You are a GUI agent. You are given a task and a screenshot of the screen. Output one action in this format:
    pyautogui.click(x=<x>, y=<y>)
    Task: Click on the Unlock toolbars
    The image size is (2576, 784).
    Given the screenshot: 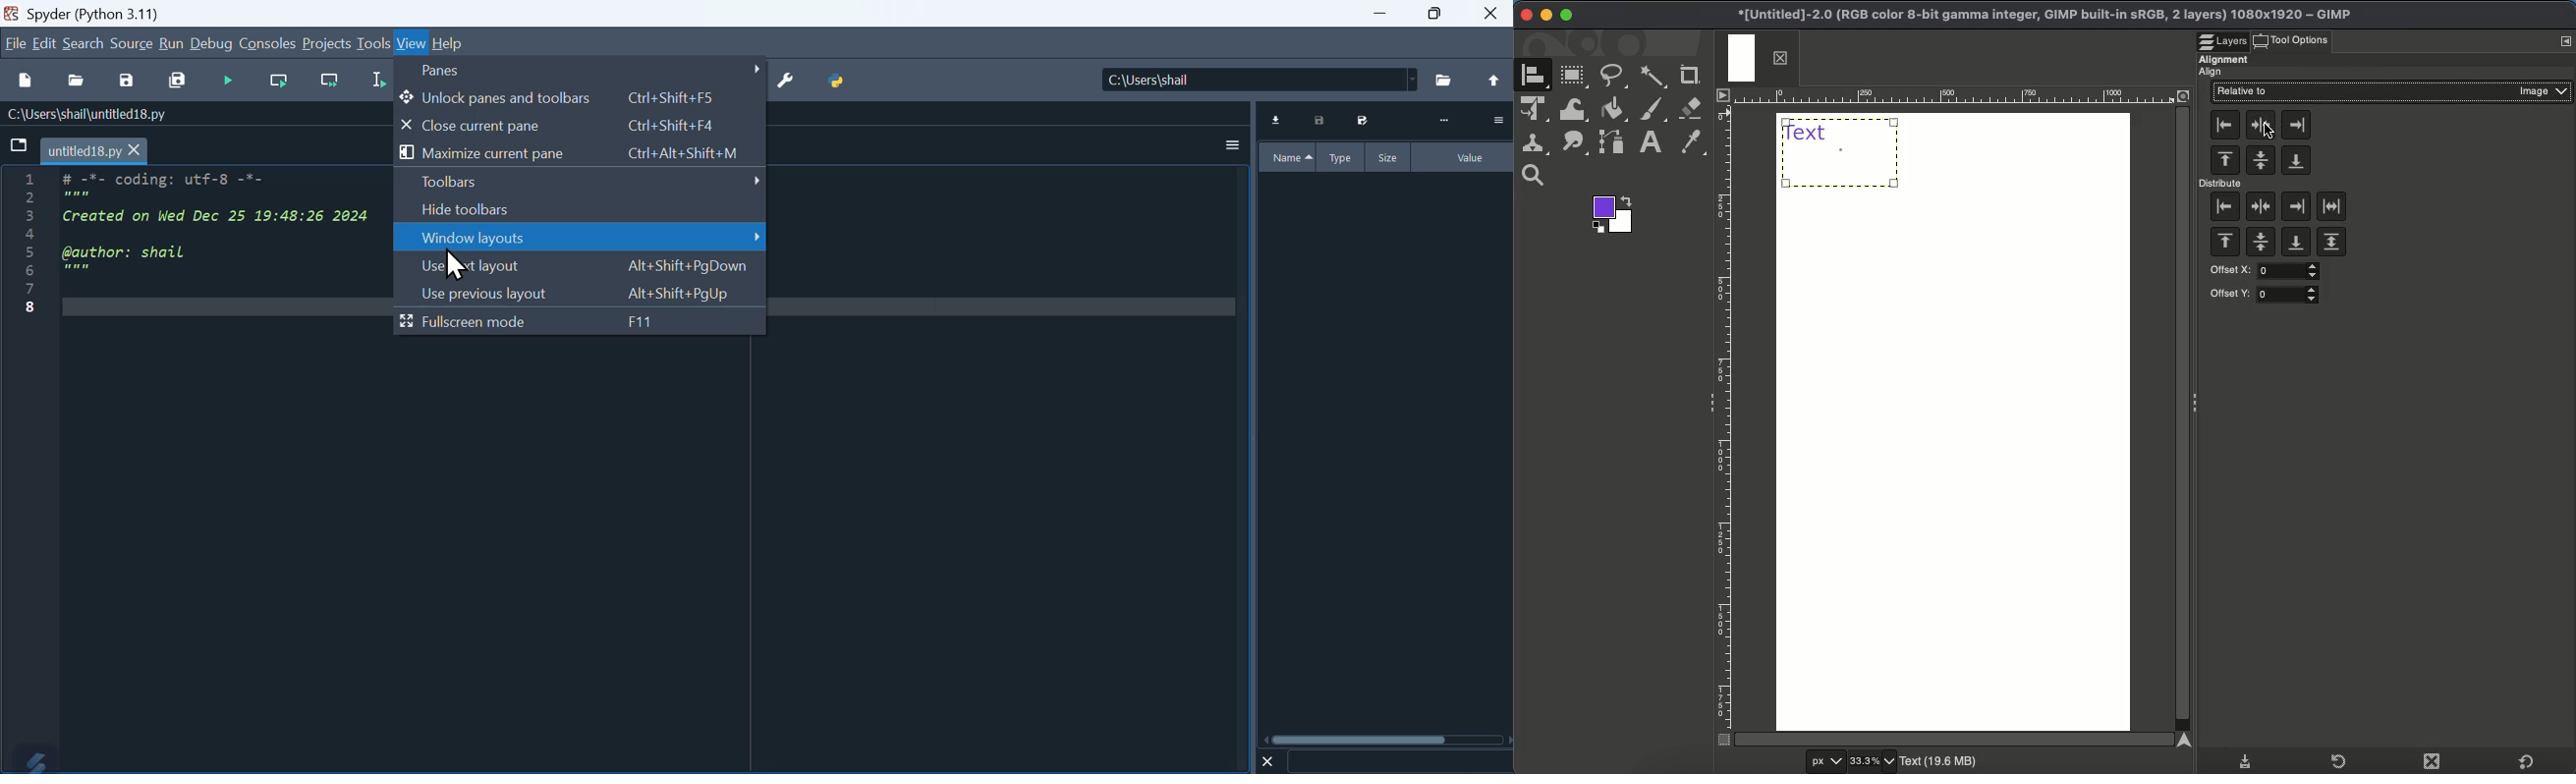 What is the action you would take?
    pyautogui.click(x=583, y=97)
    